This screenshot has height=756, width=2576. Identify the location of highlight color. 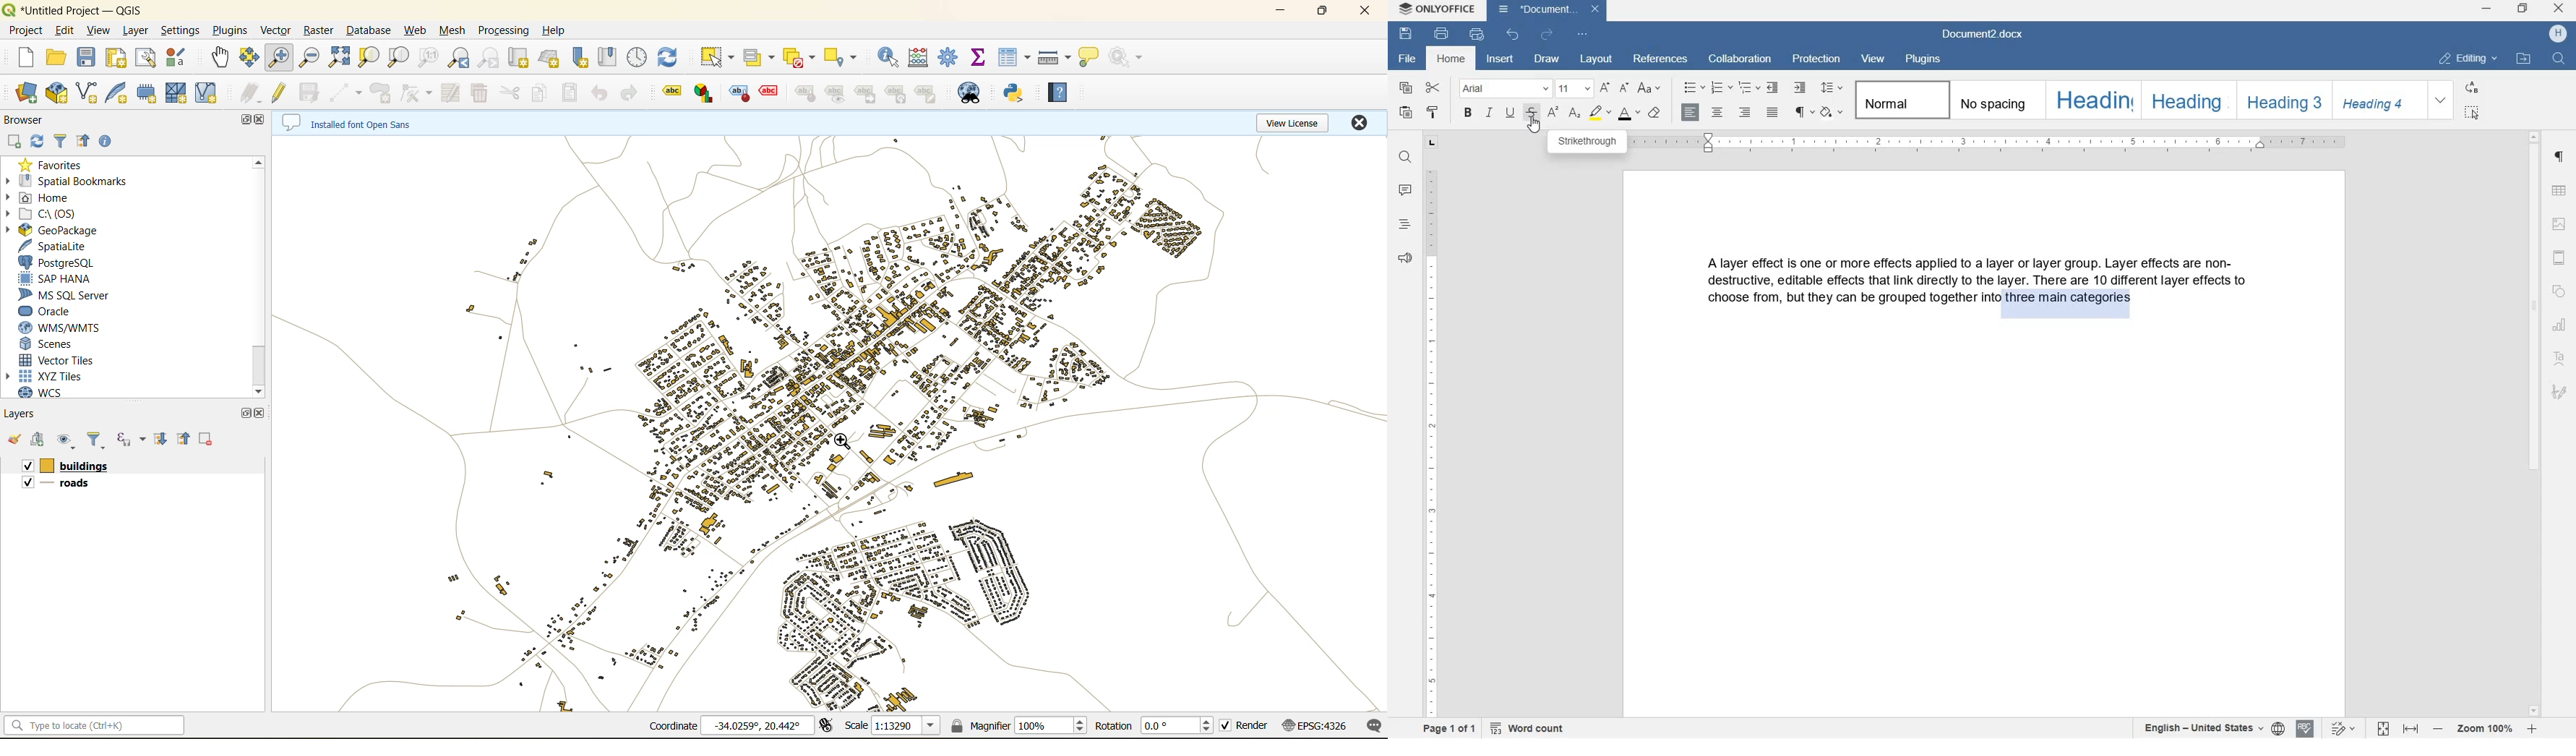
(1601, 114).